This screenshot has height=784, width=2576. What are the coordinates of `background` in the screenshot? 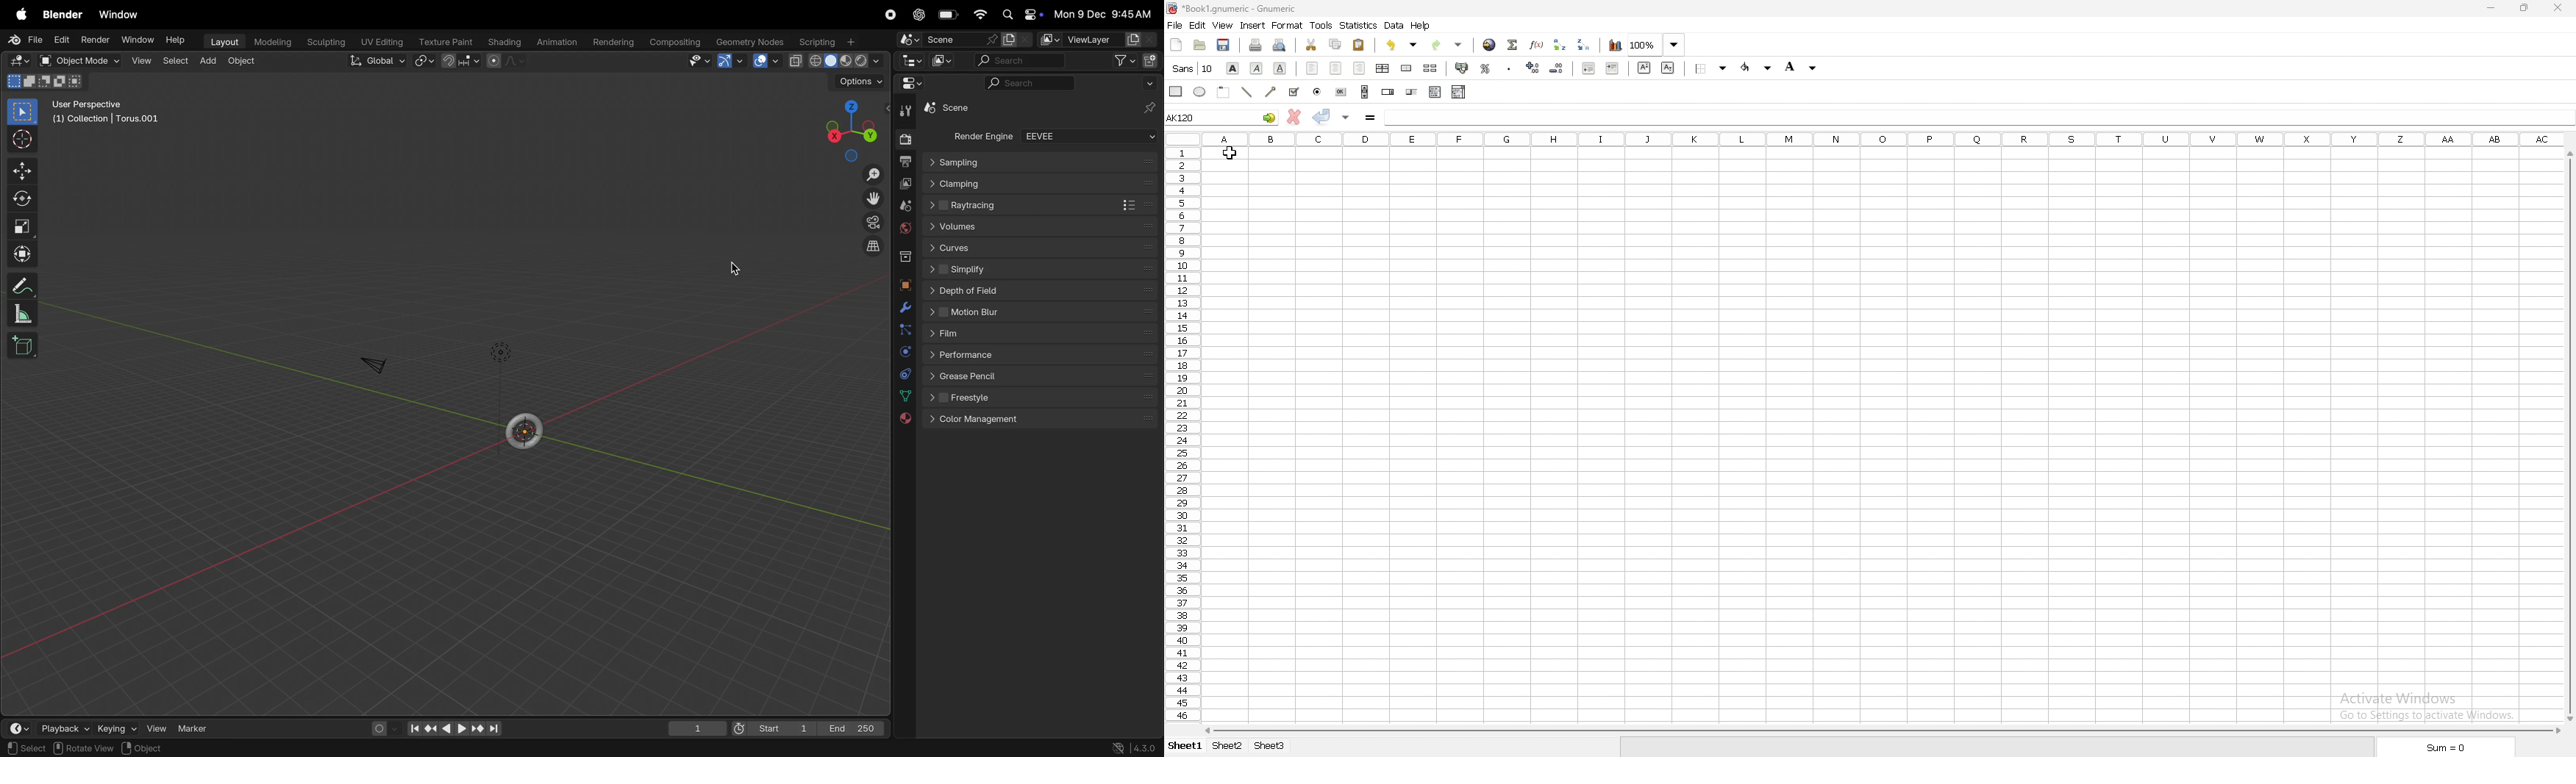 It's located at (1801, 66).